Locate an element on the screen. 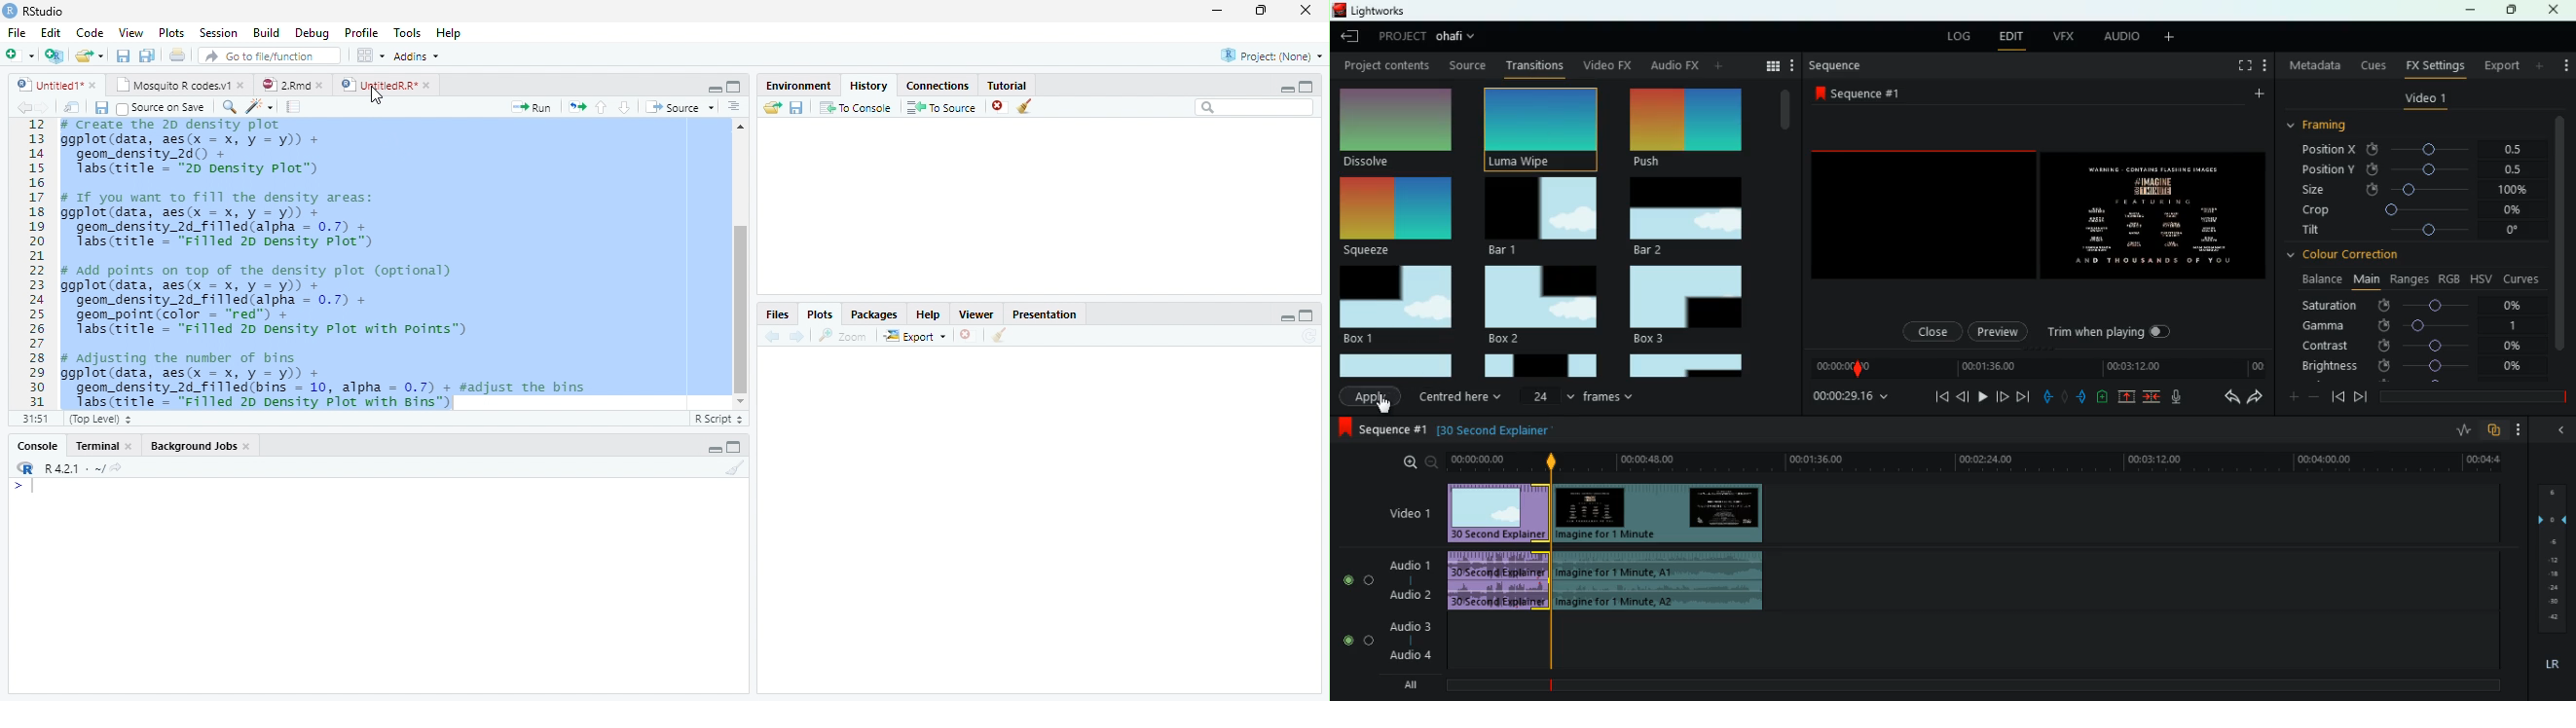  clear is located at coordinates (1025, 107).